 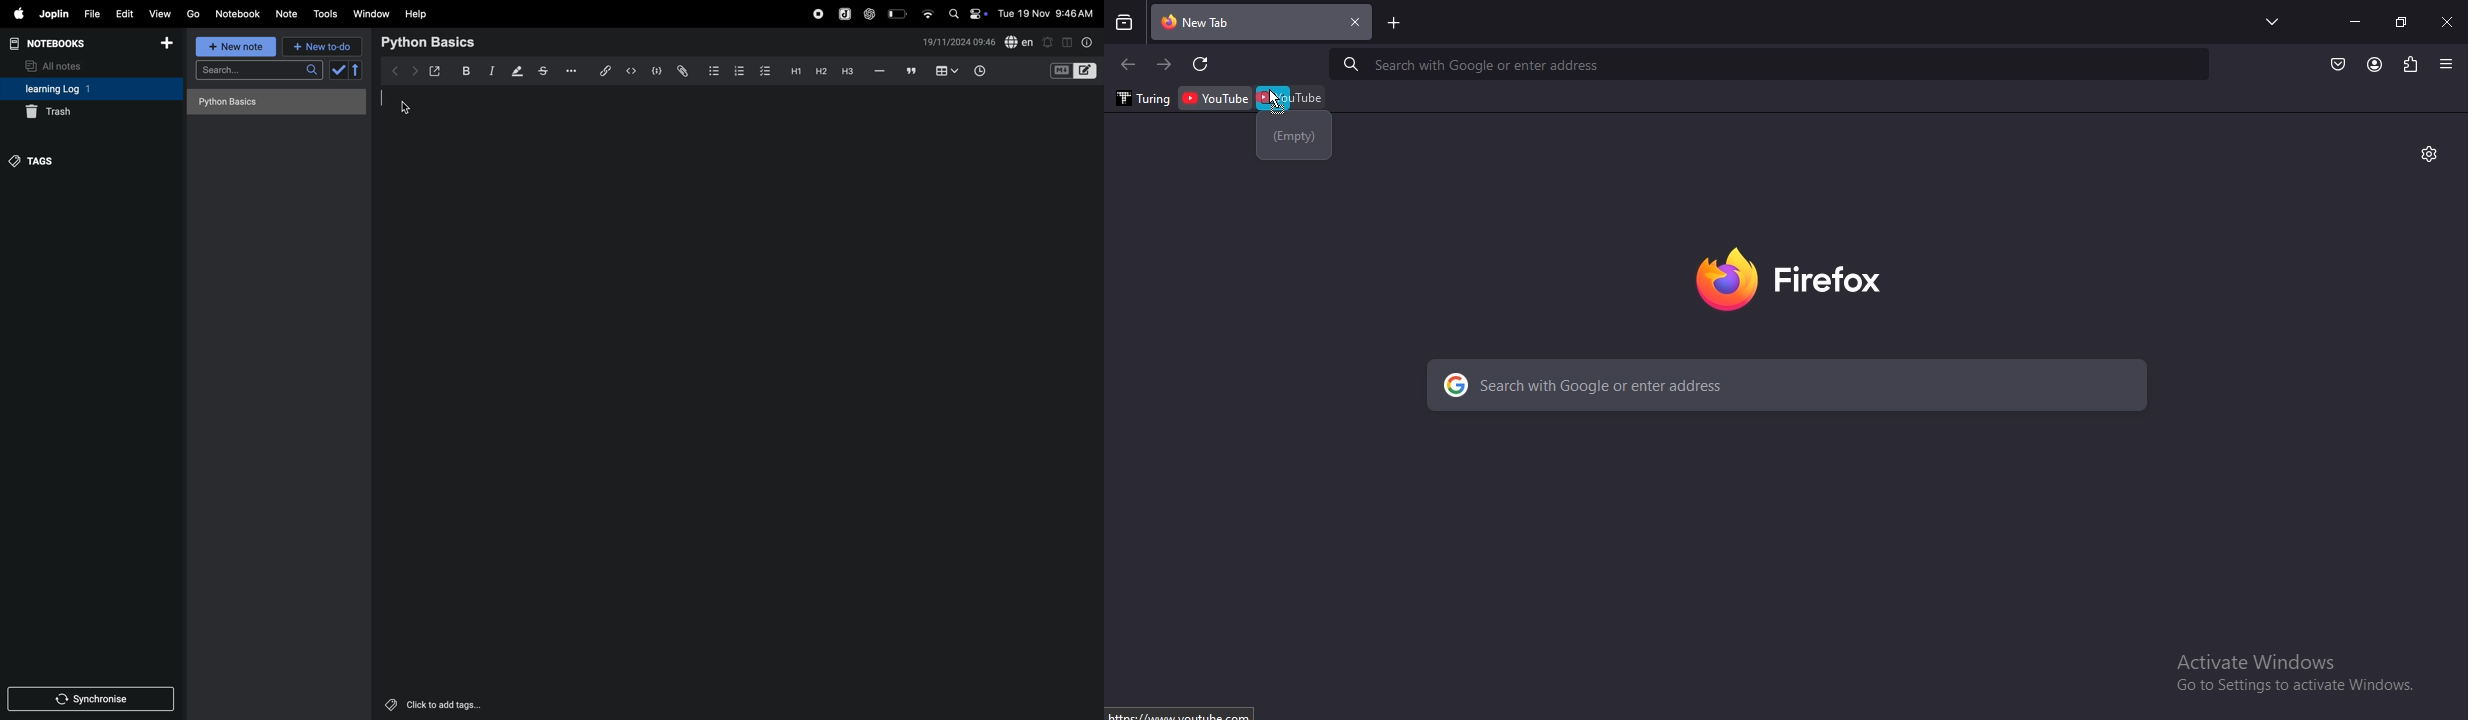 I want to click on edit, so click(x=123, y=14).